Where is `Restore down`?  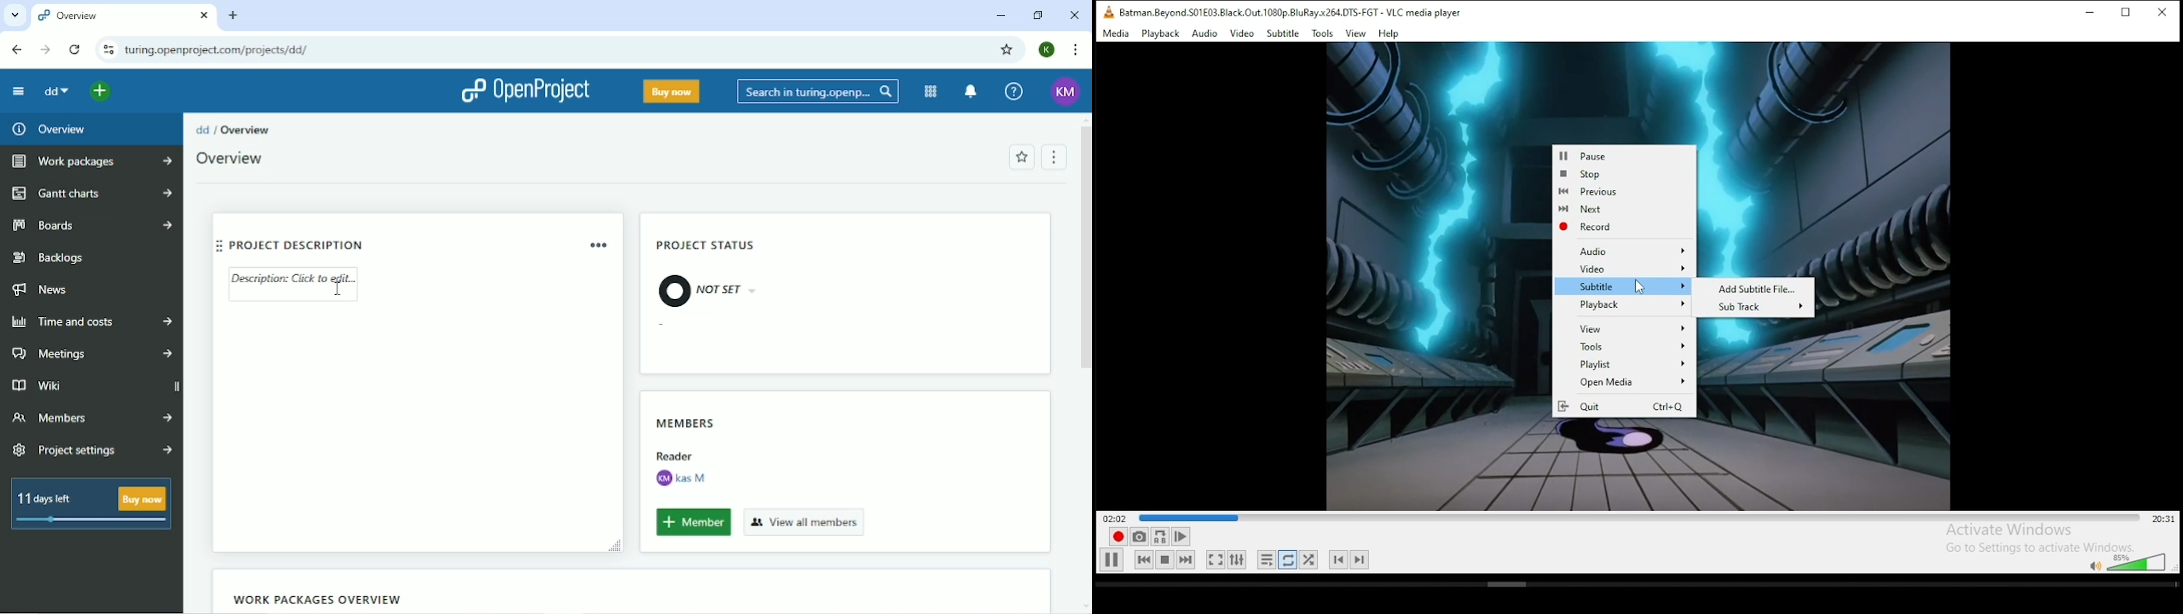 Restore down is located at coordinates (1037, 15).